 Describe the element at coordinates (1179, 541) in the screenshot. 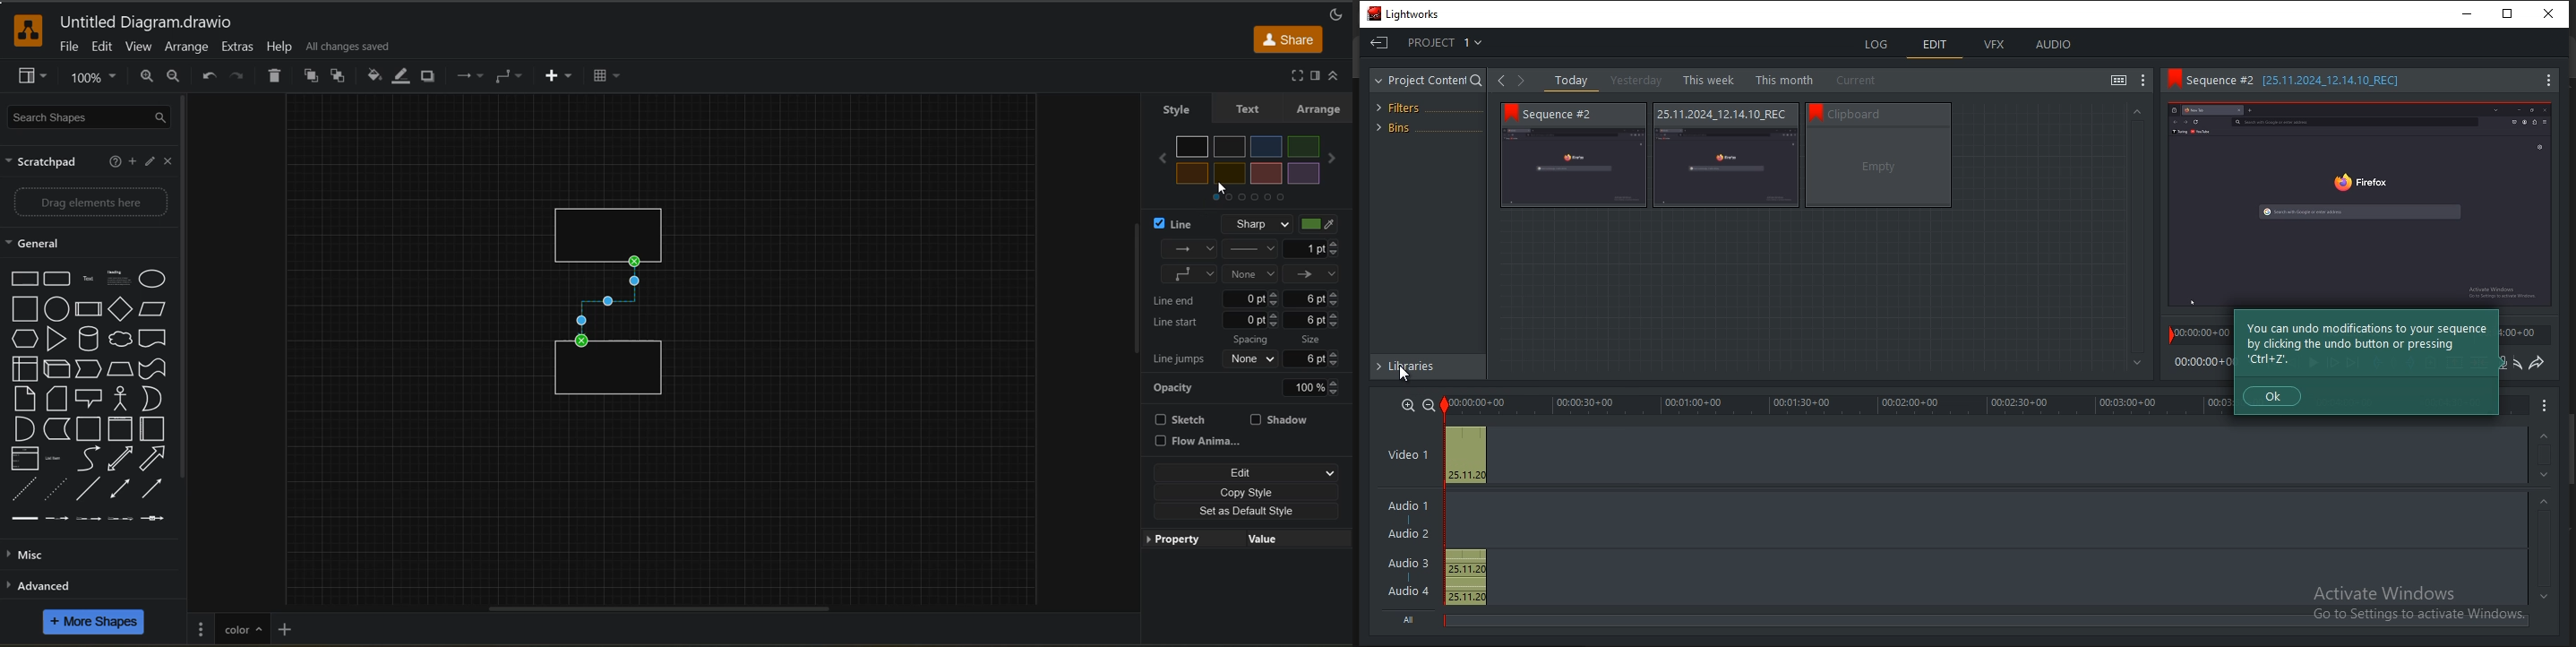

I see `property` at that location.